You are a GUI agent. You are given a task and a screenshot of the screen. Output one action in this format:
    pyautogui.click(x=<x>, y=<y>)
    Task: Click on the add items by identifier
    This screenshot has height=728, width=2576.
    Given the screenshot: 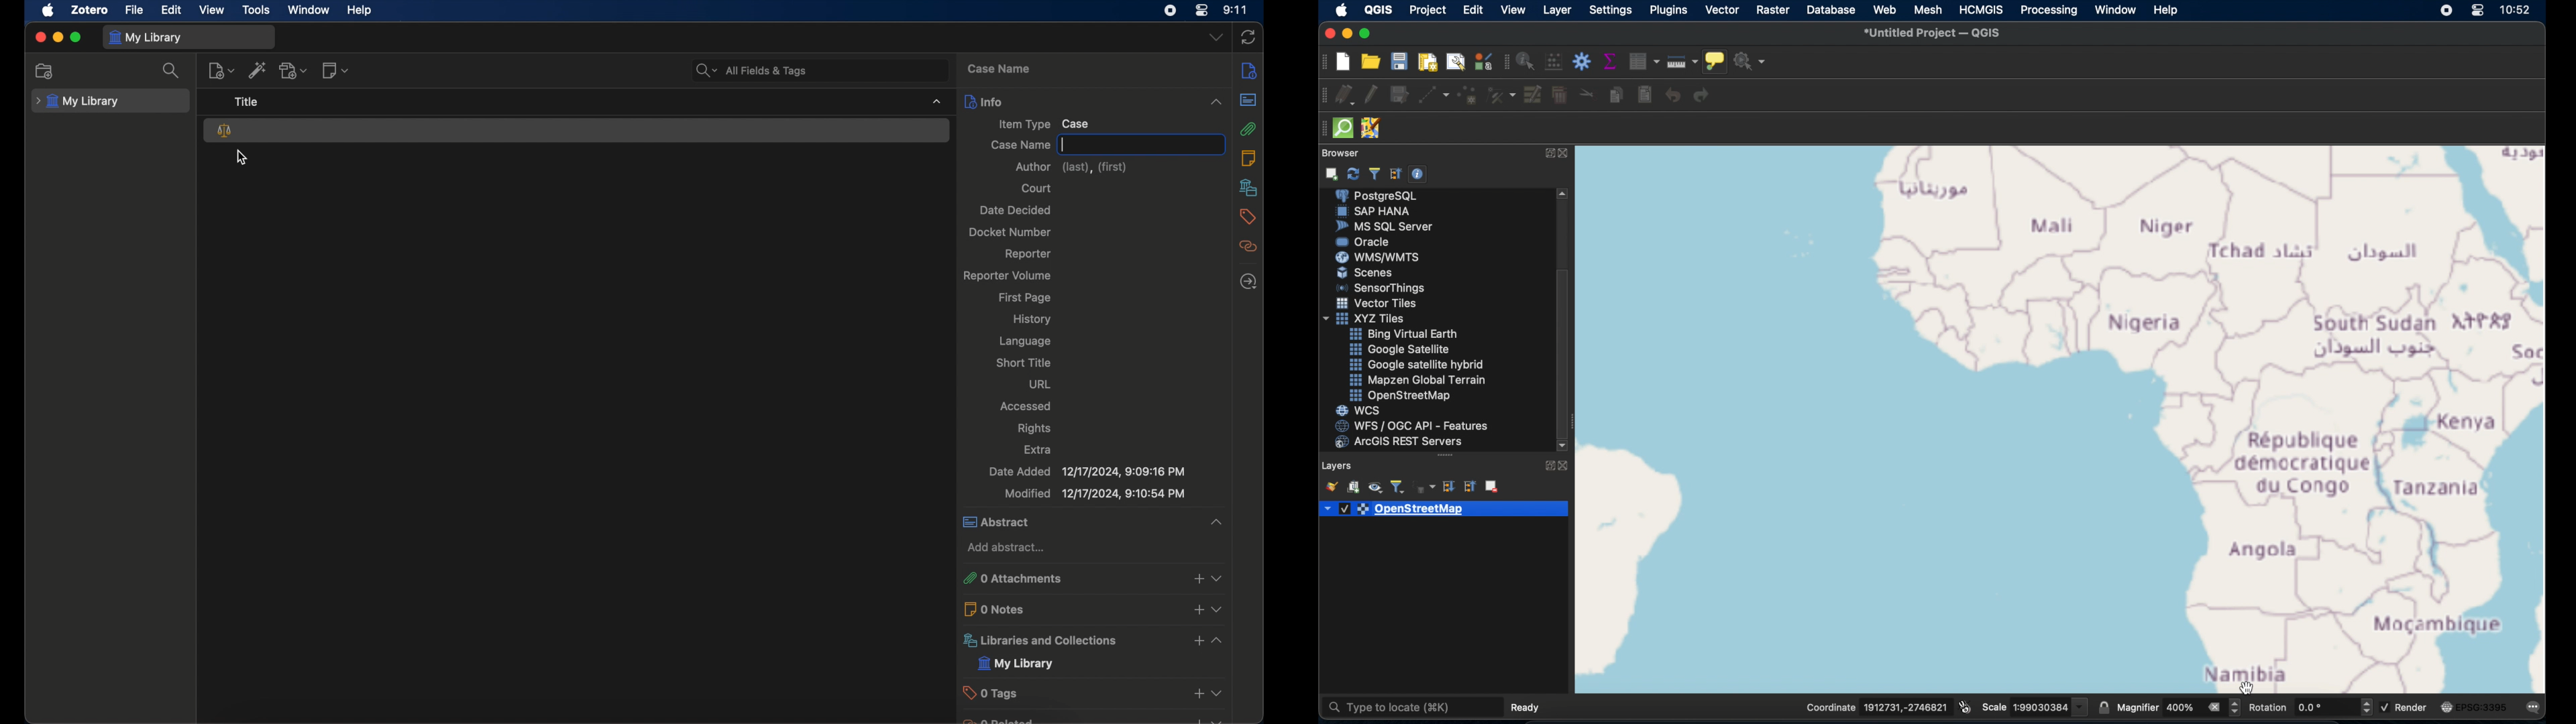 What is the action you would take?
    pyautogui.click(x=258, y=70)
    